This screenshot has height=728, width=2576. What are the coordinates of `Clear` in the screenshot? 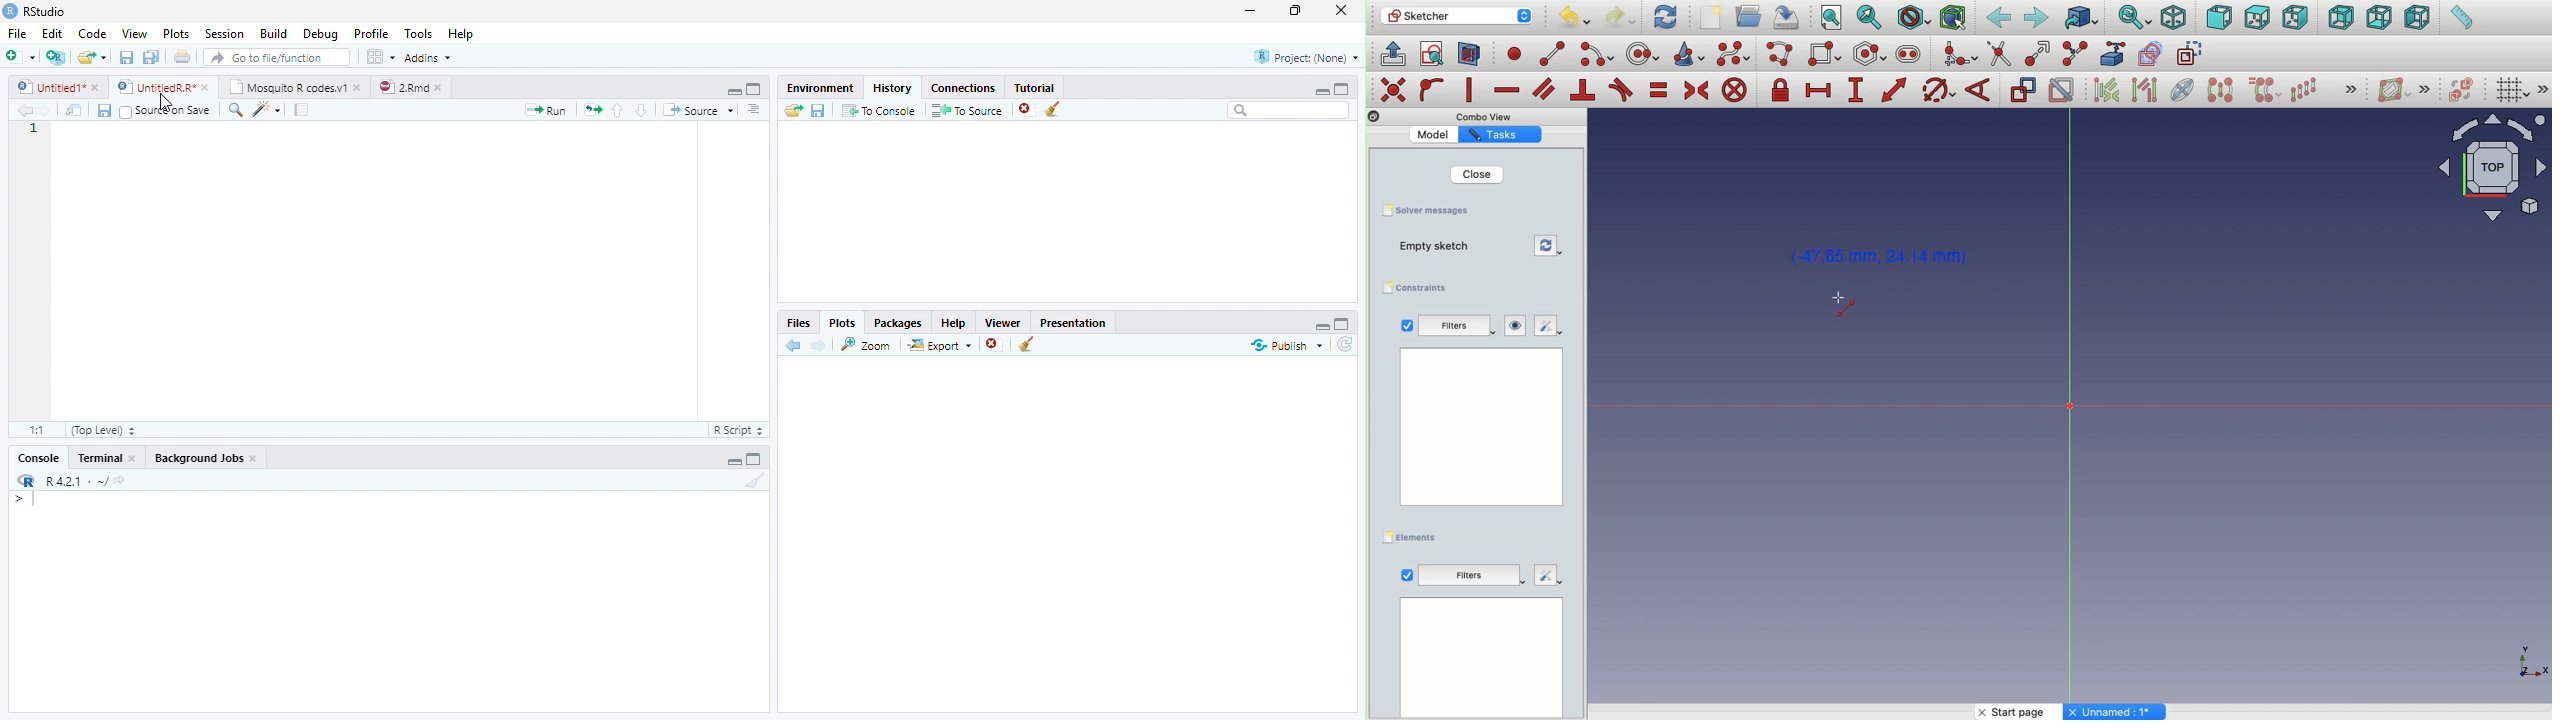 It's located at (1026, 344).